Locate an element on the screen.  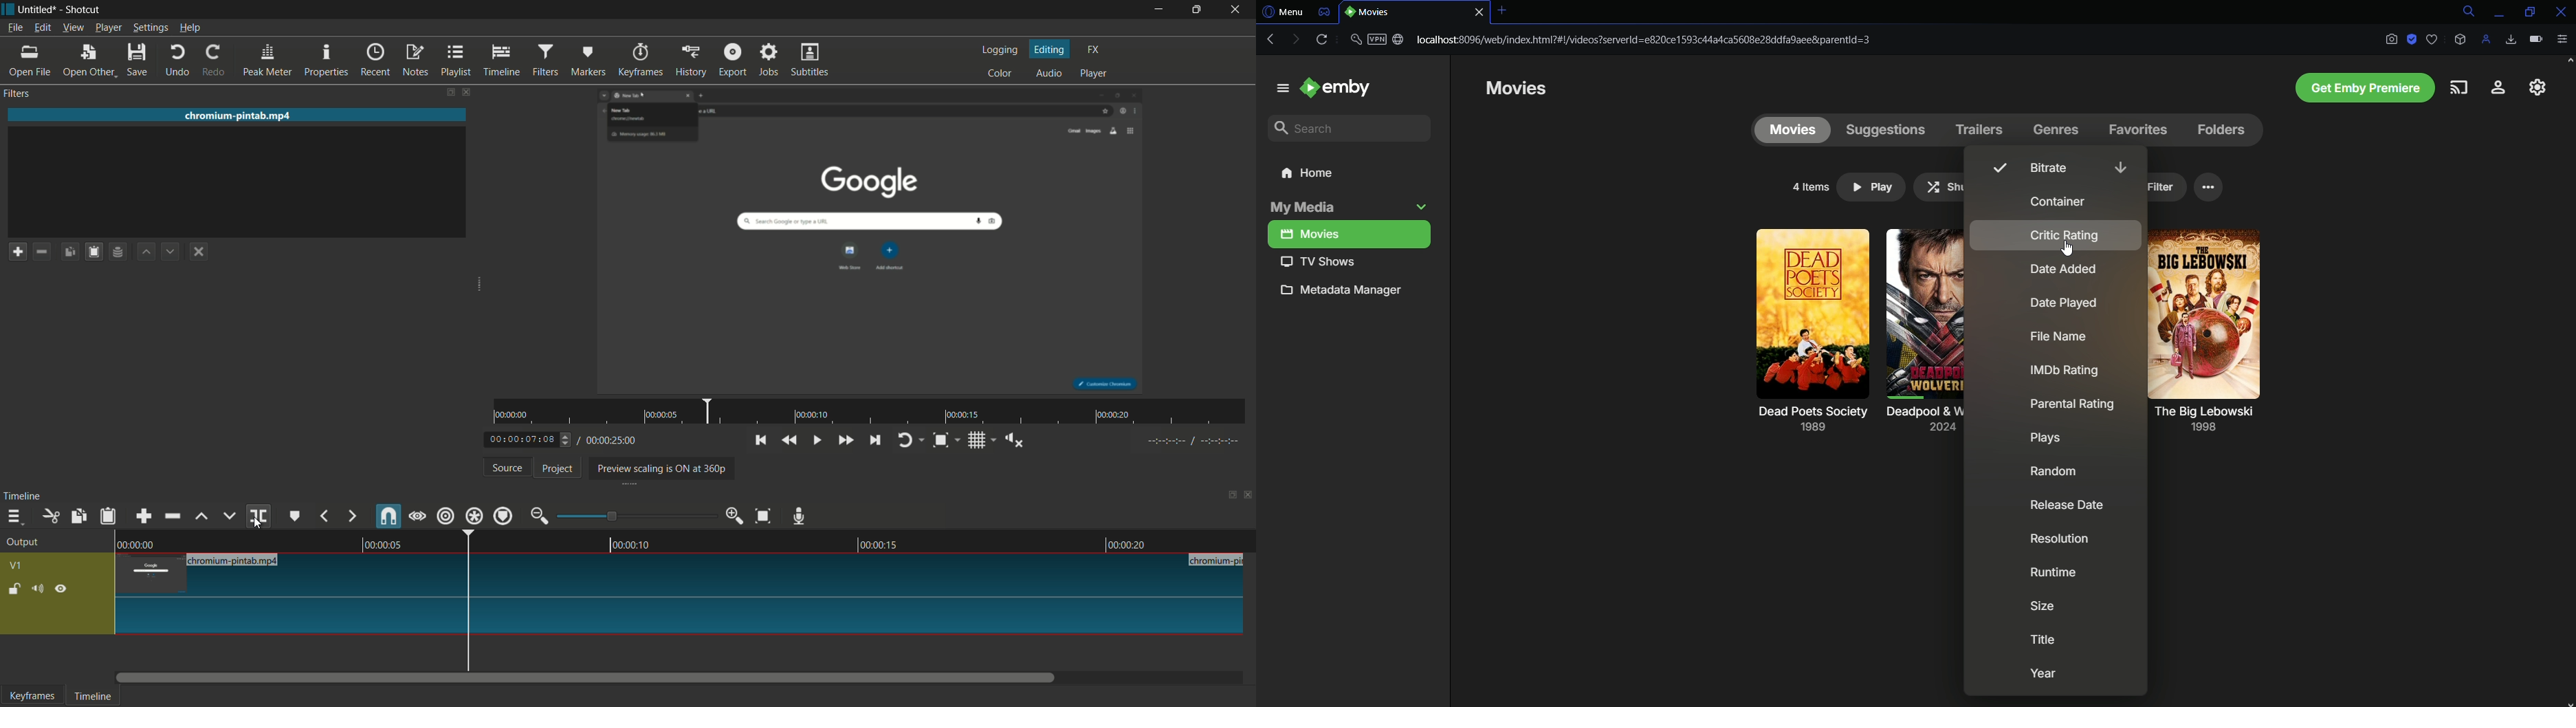
quickly play backward is located at coordinates (789, 439).